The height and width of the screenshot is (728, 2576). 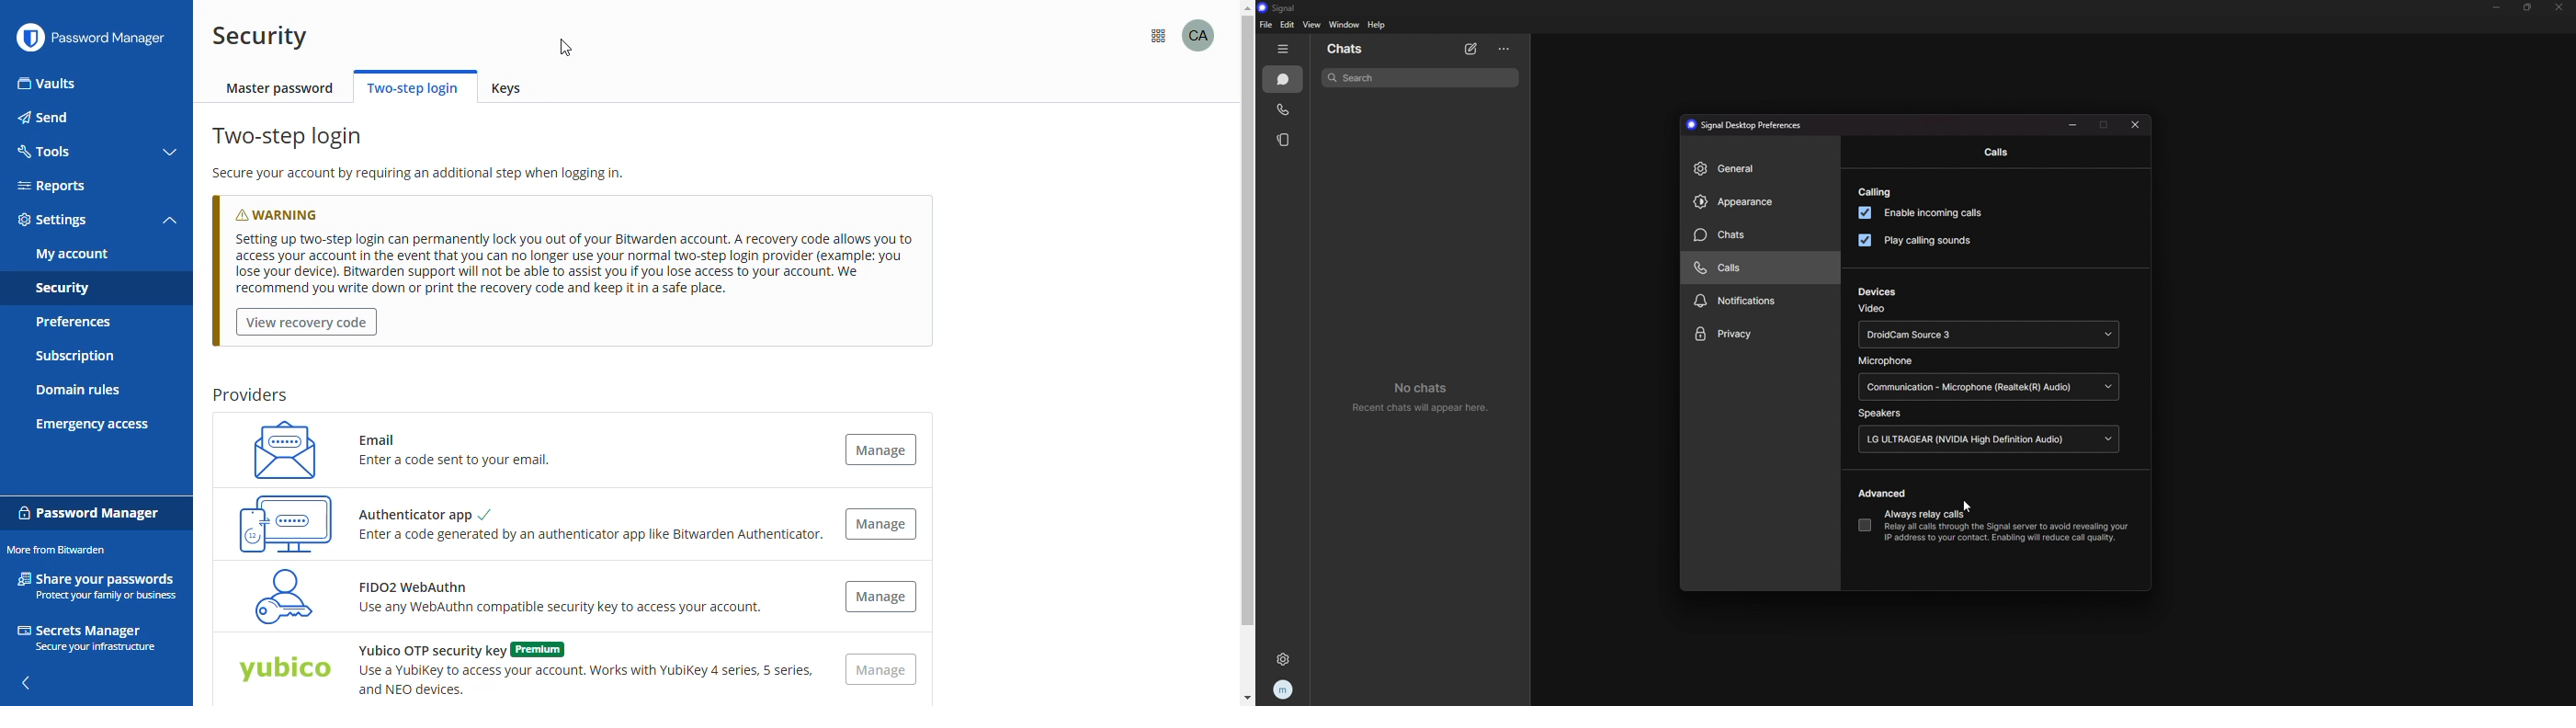 I want to click on no chats recent chats will appear here, so click(x=1427, y=400).